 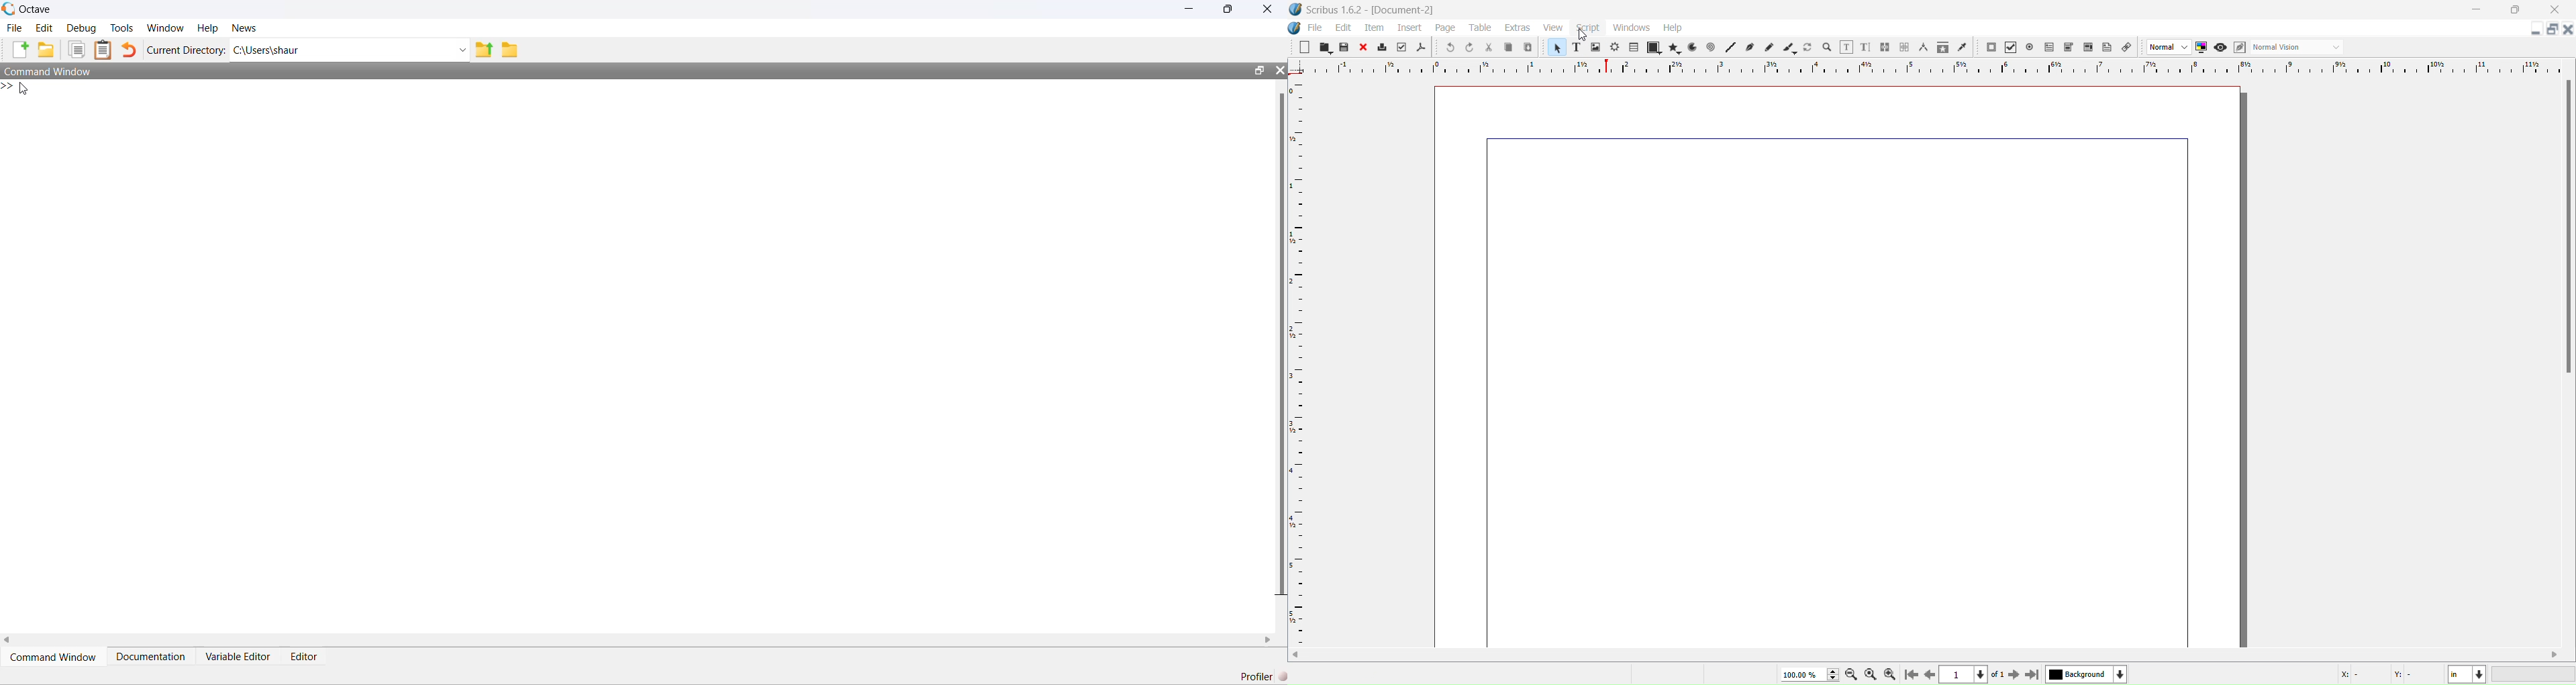 I want to click on share folder, so click(x=484, y=50).